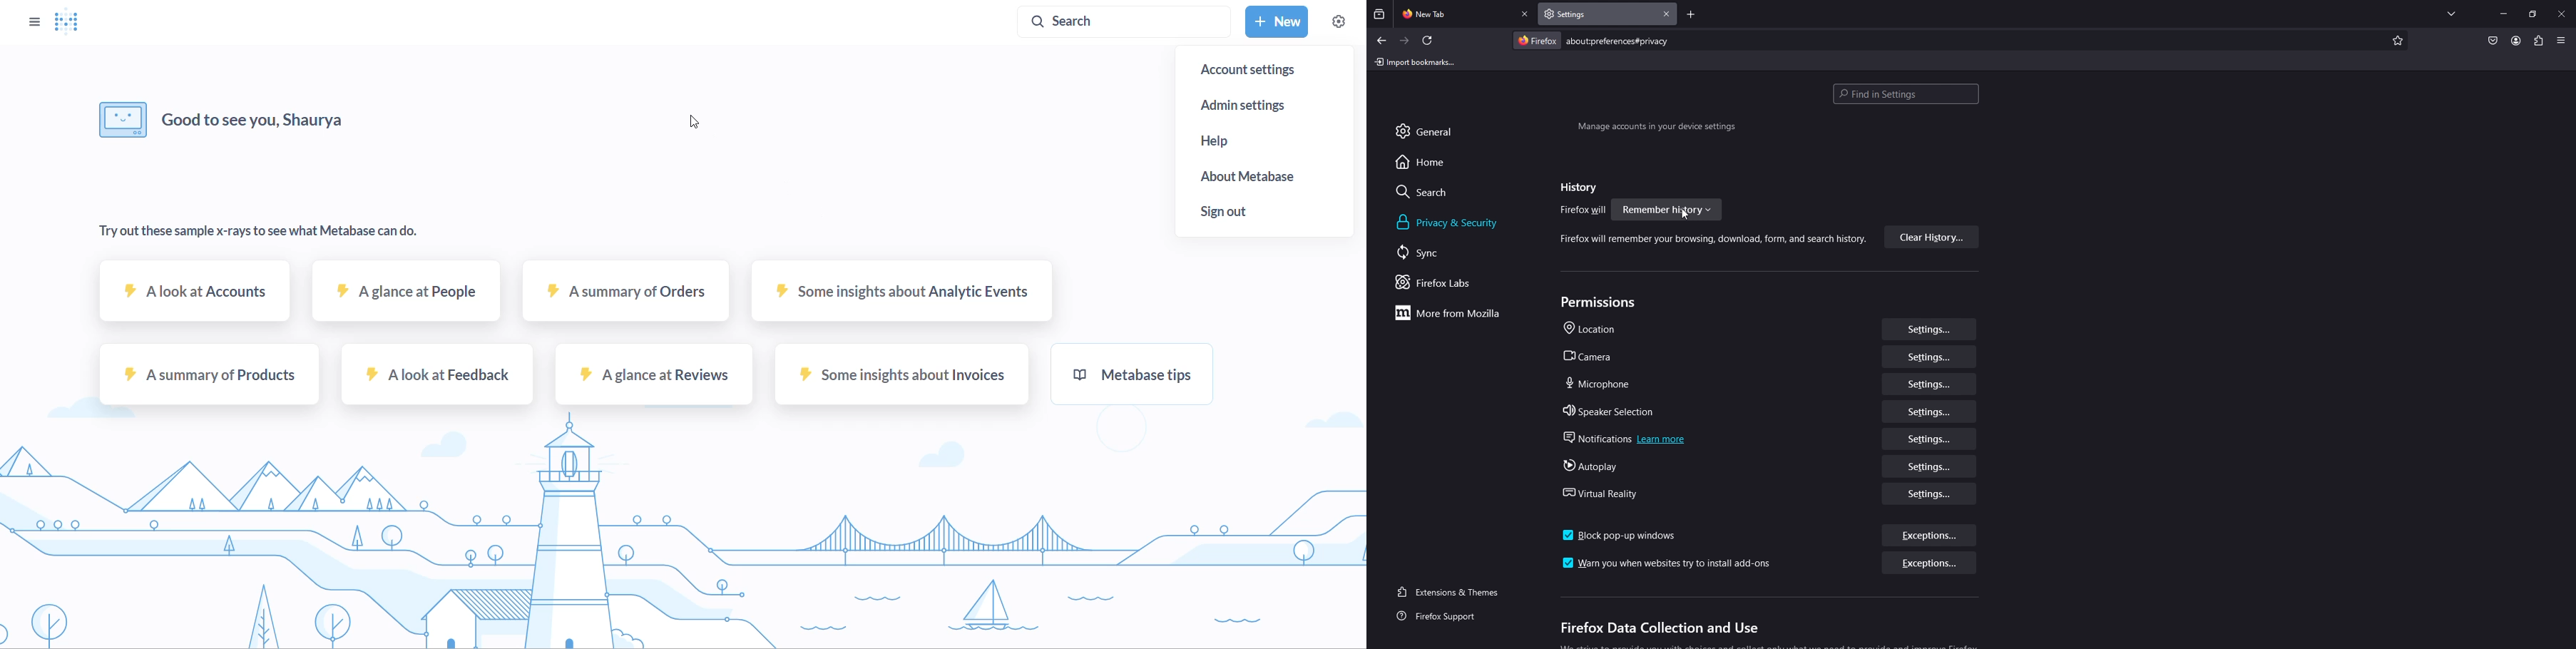  I want to click on NEW, so click(1276, 22).